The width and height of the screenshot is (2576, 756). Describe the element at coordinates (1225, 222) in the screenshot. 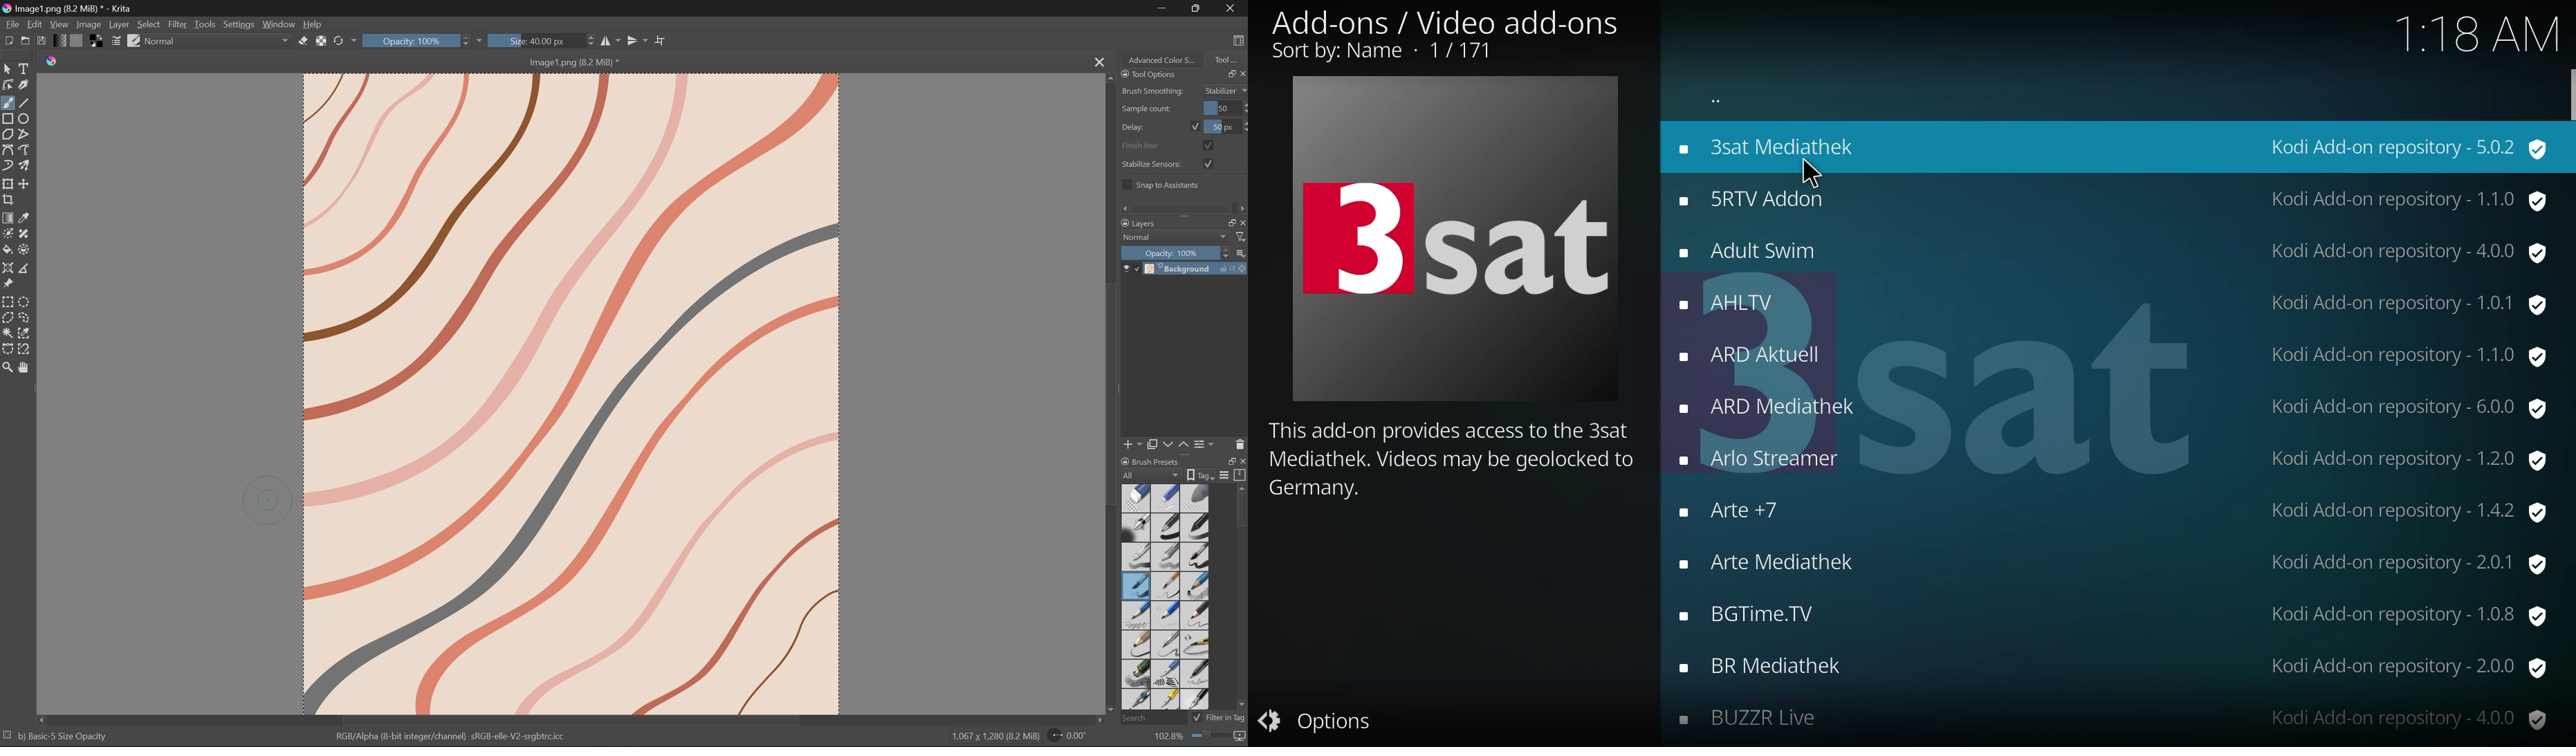

I see `Restore Down` at that location.